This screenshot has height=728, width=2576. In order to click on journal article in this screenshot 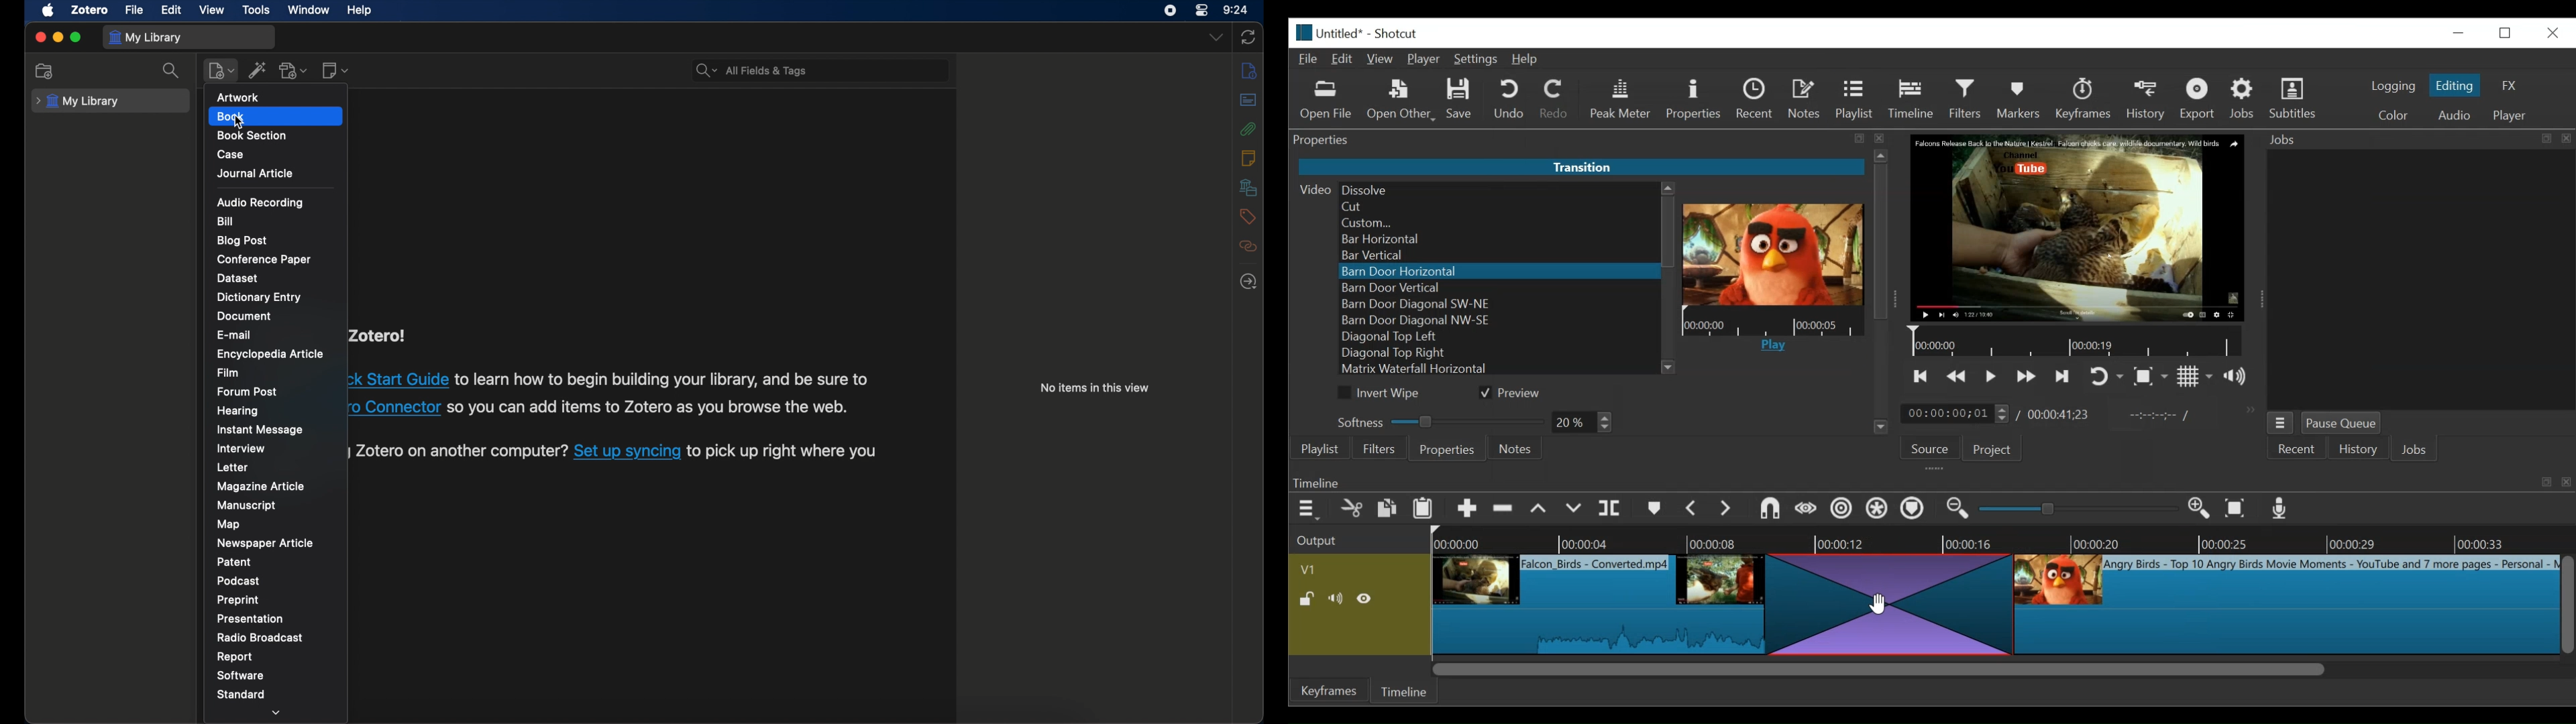, I will do `click(254, 174)`.